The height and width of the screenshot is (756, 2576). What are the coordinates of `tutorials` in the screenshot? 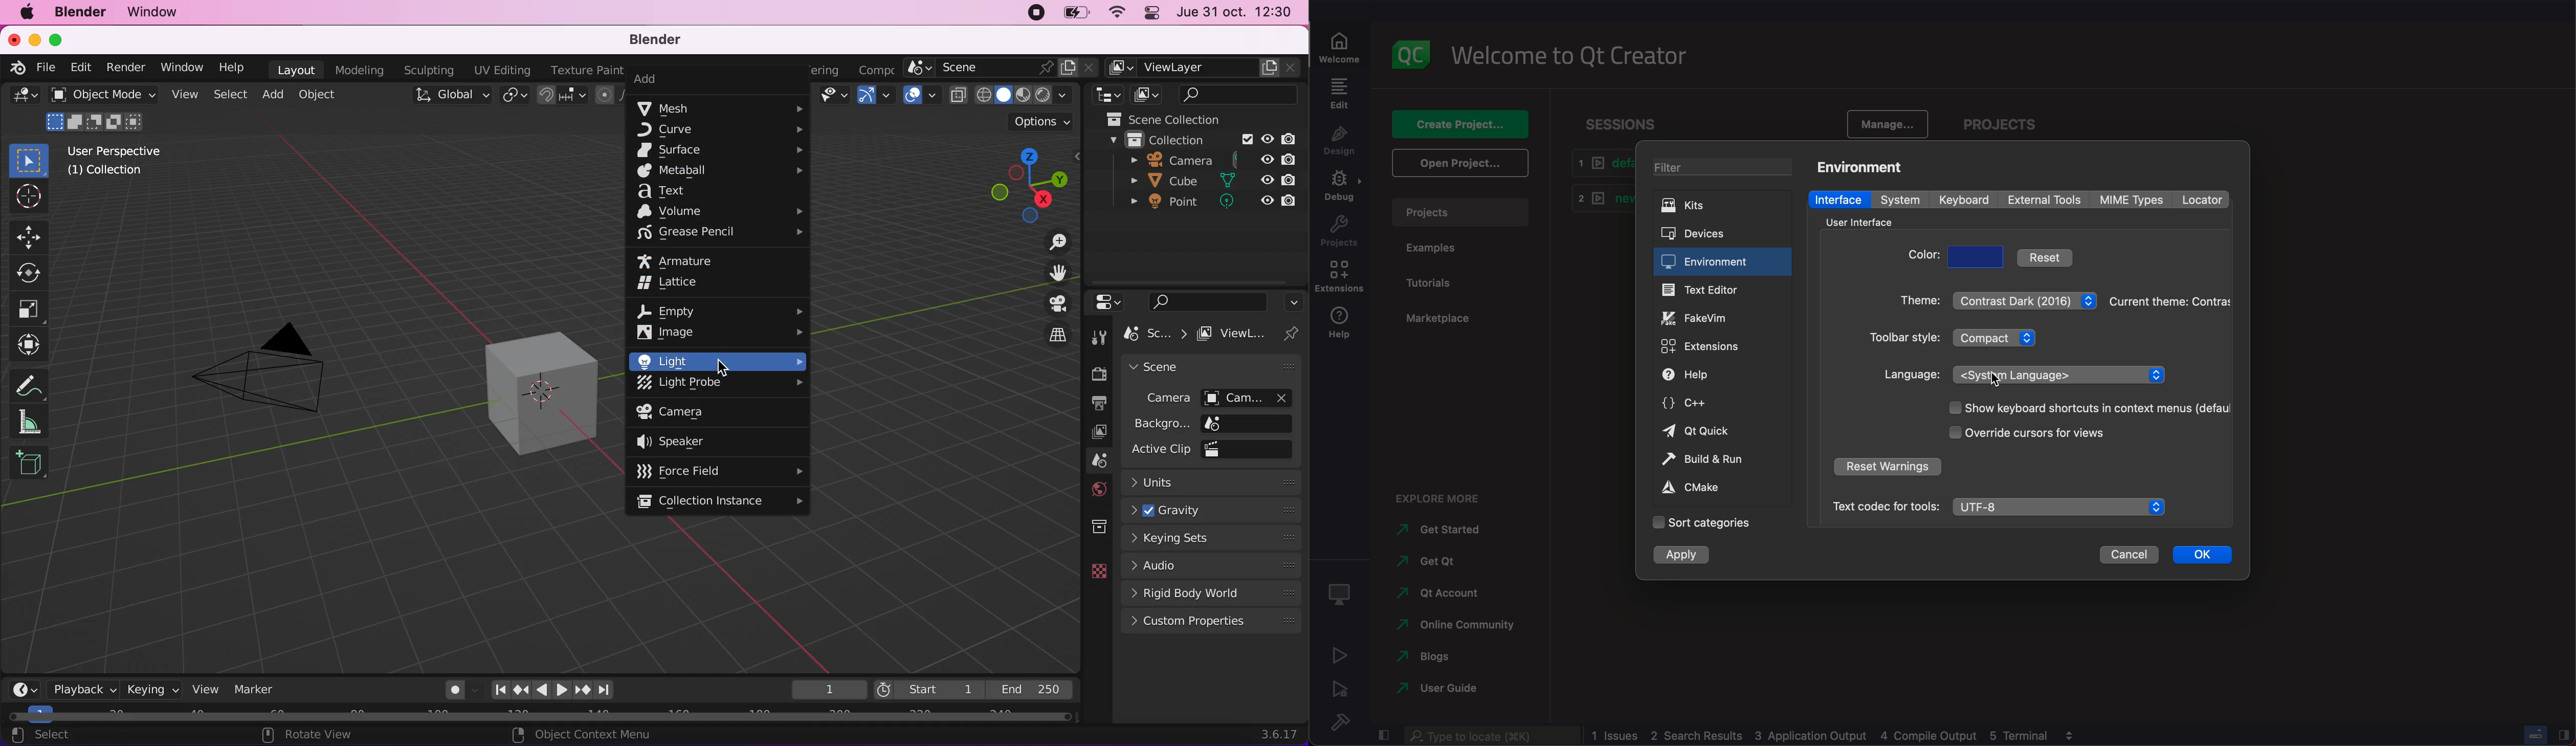 It's located at (1437, 279).